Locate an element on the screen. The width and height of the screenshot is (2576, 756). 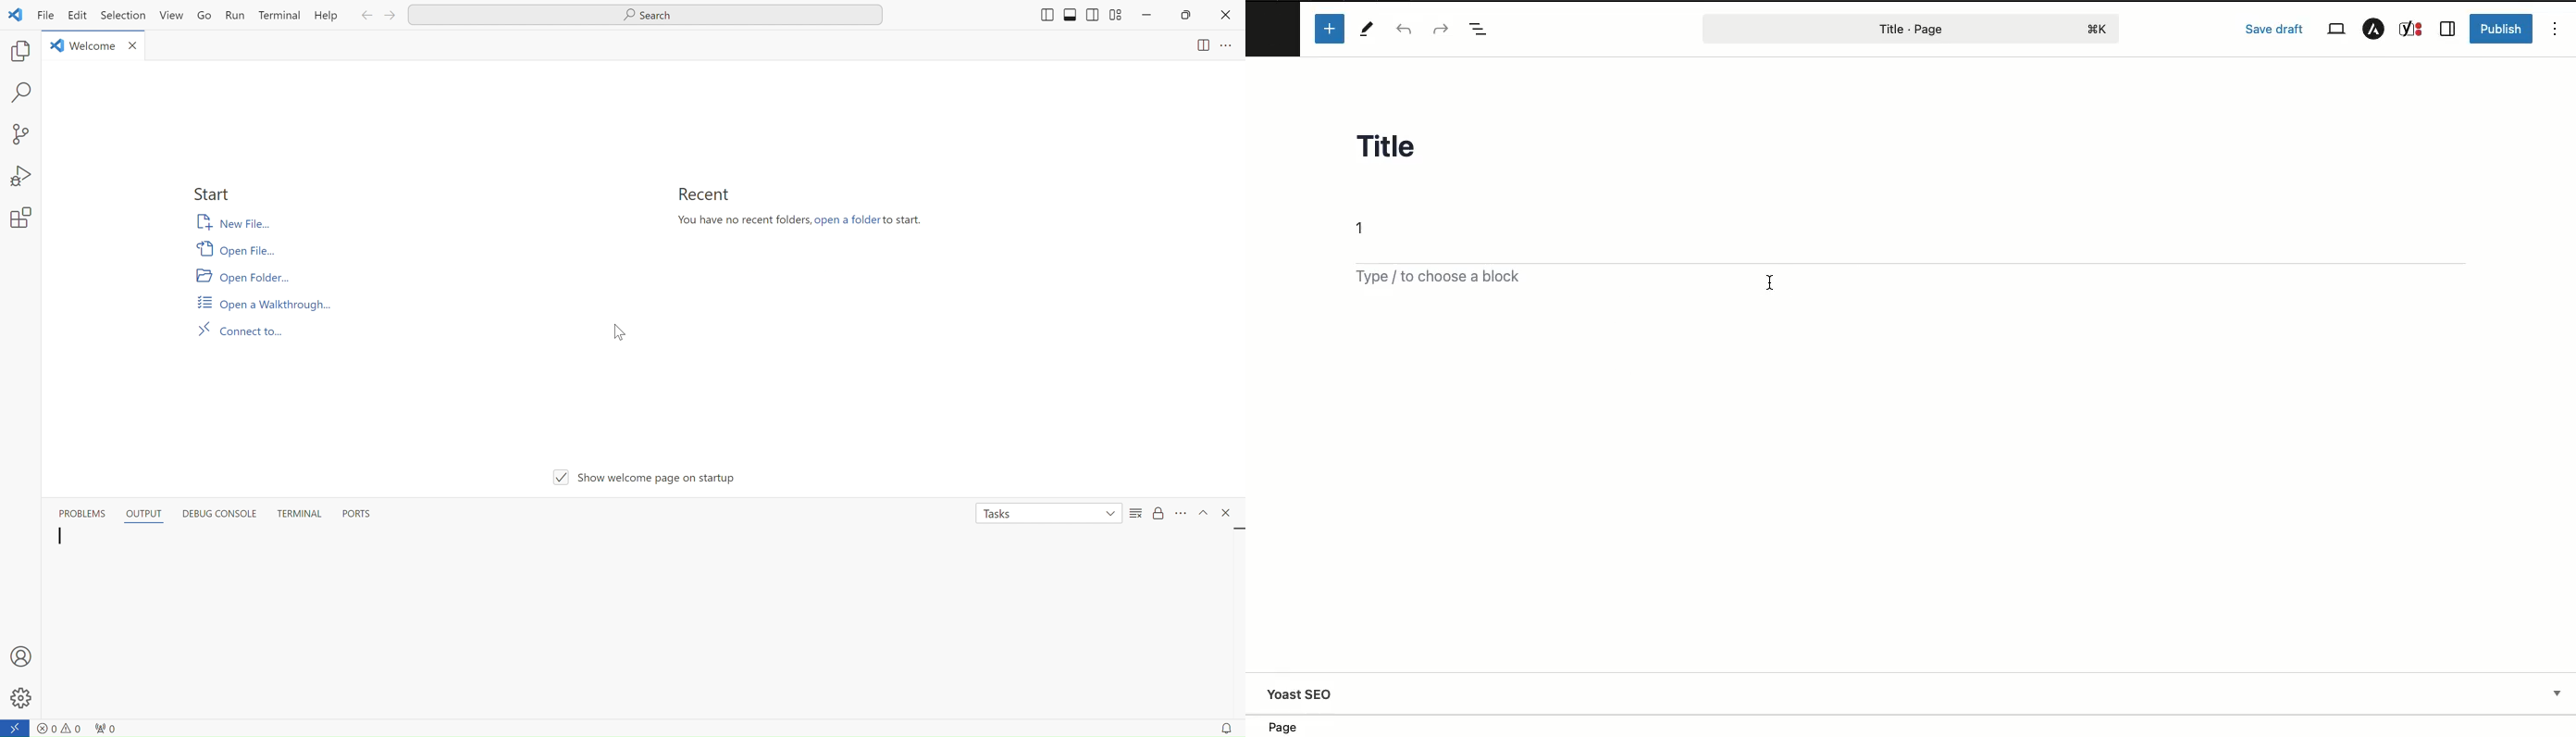
View is located at coordinates (172, 17).